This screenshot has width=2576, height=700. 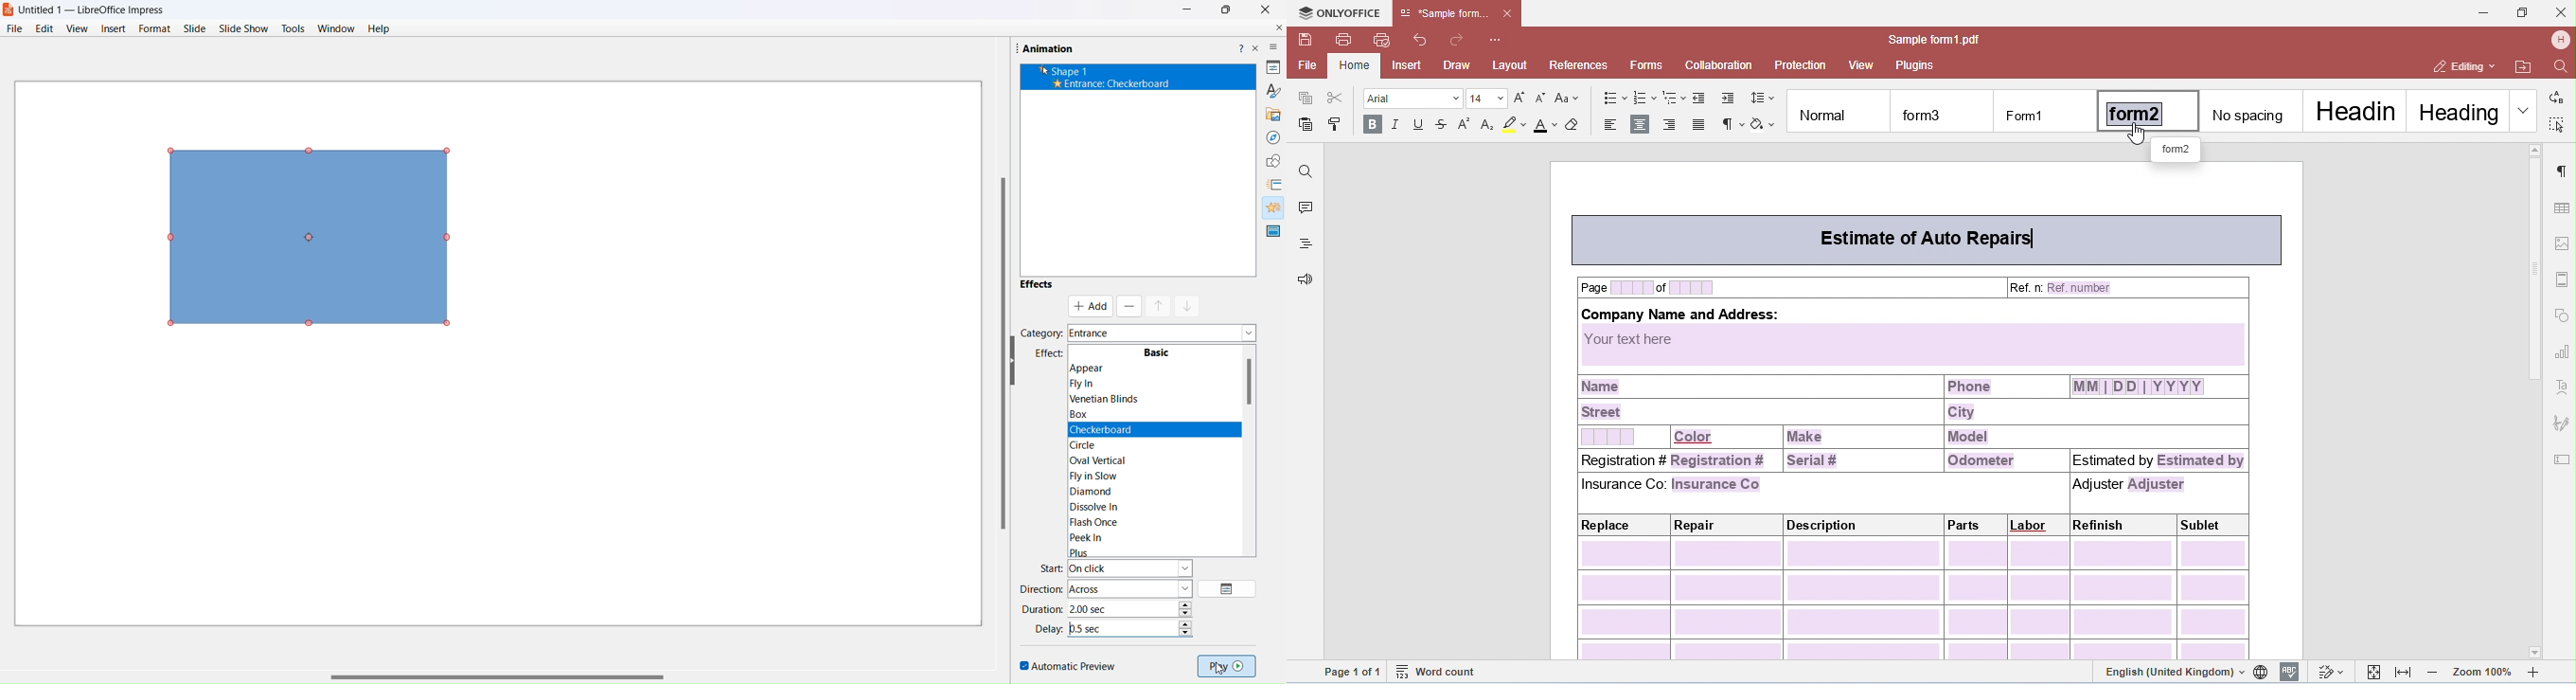 What do you see at coordinates (46, 27) in the screenshot?
I see `edit` at bounding box center [46, 27].